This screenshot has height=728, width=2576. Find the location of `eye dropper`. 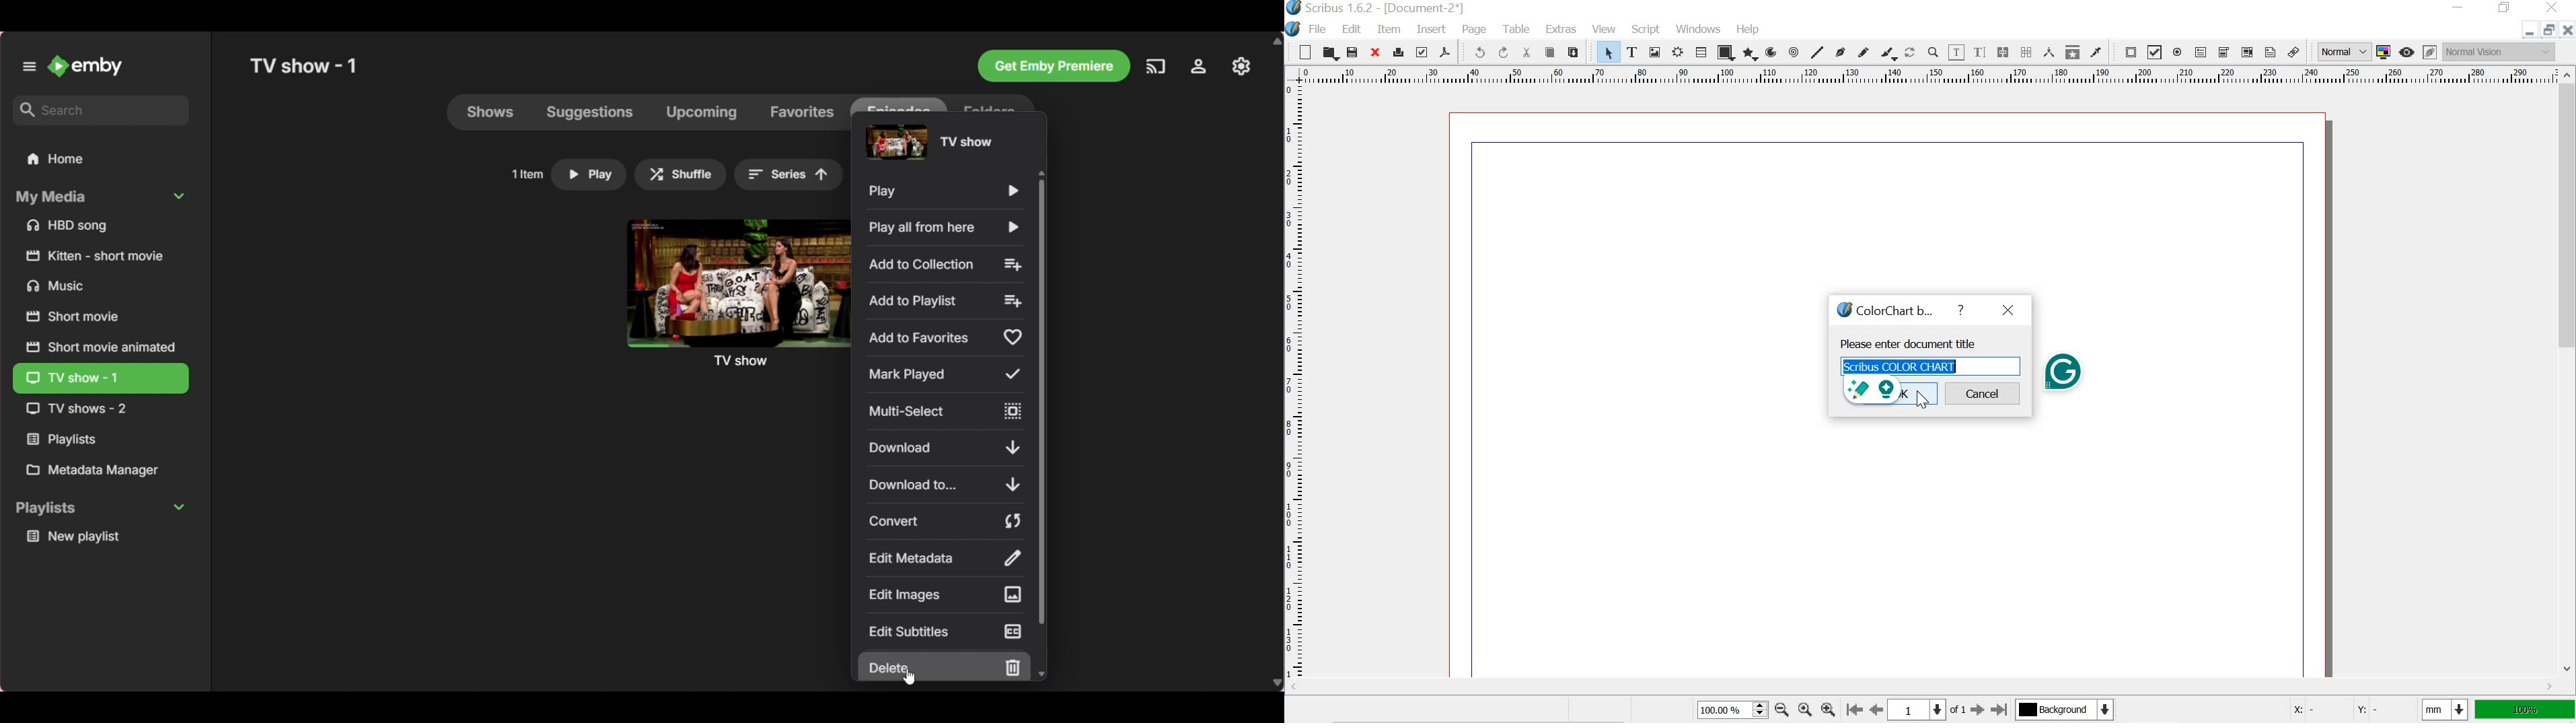

eye dropper is located at coordinates (2096, 53).